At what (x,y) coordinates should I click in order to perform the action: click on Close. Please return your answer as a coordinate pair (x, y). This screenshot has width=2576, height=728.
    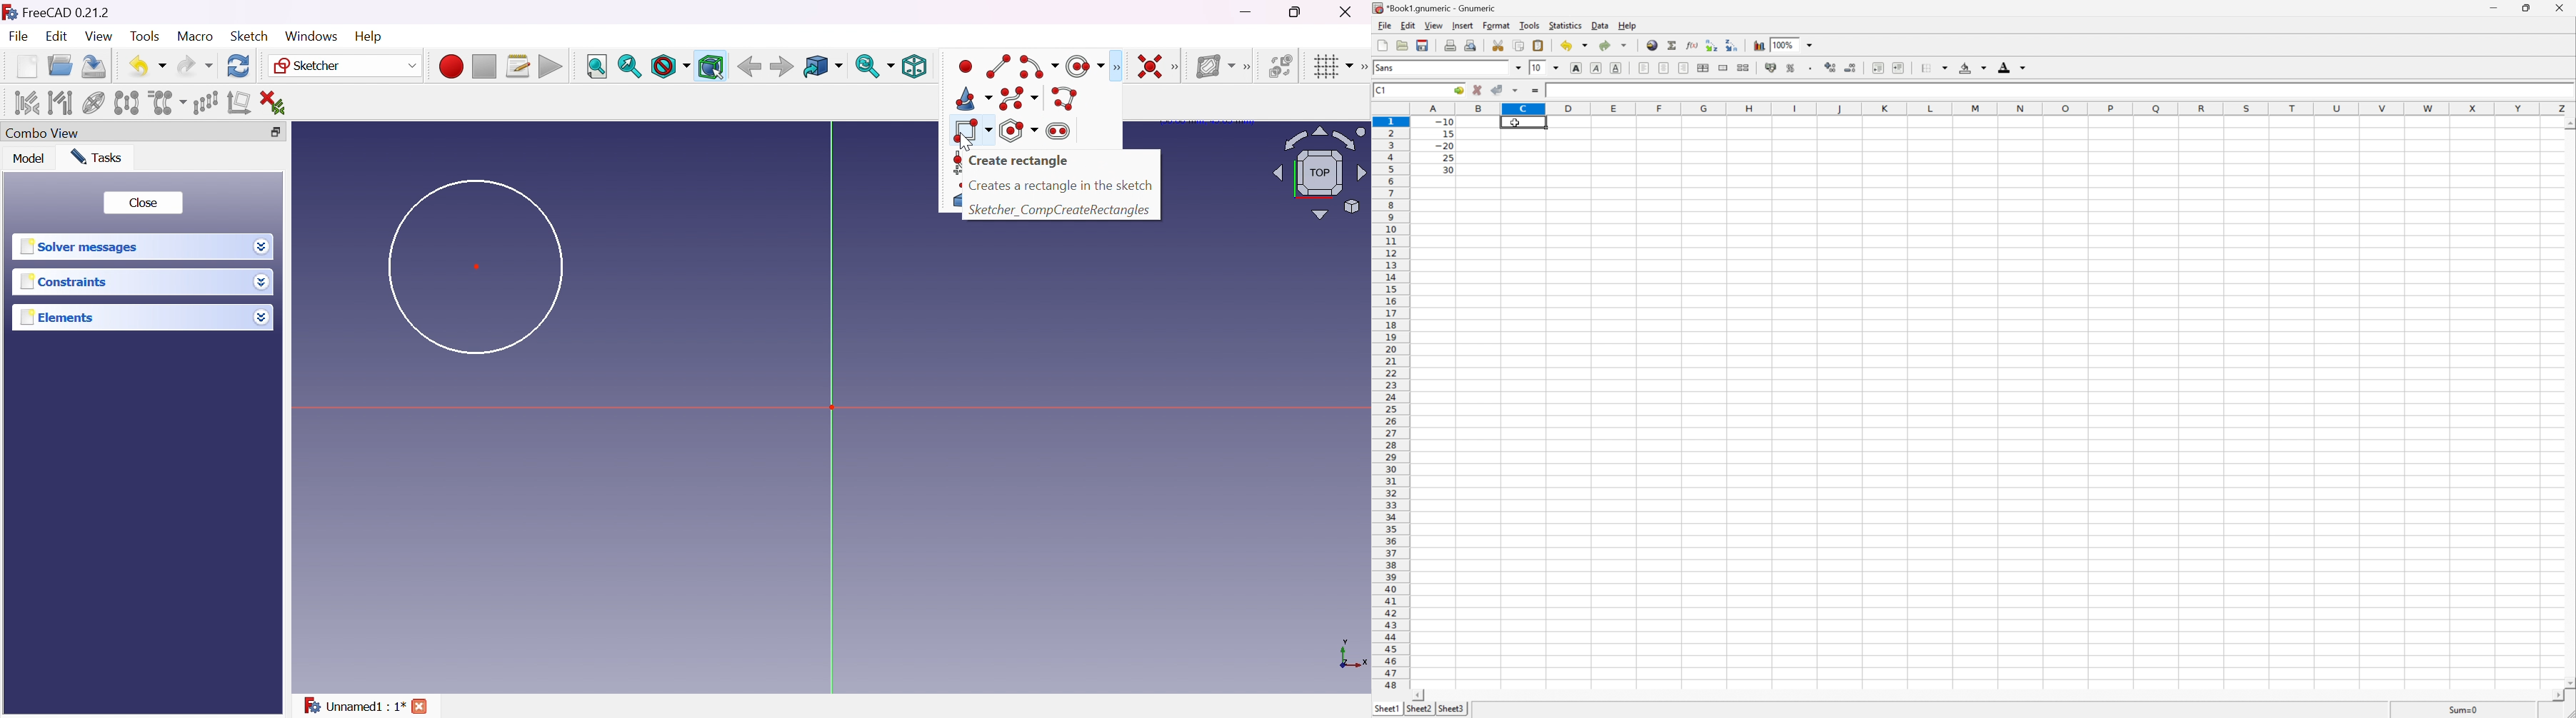
    Looking at the image, I should click on (142, 203).